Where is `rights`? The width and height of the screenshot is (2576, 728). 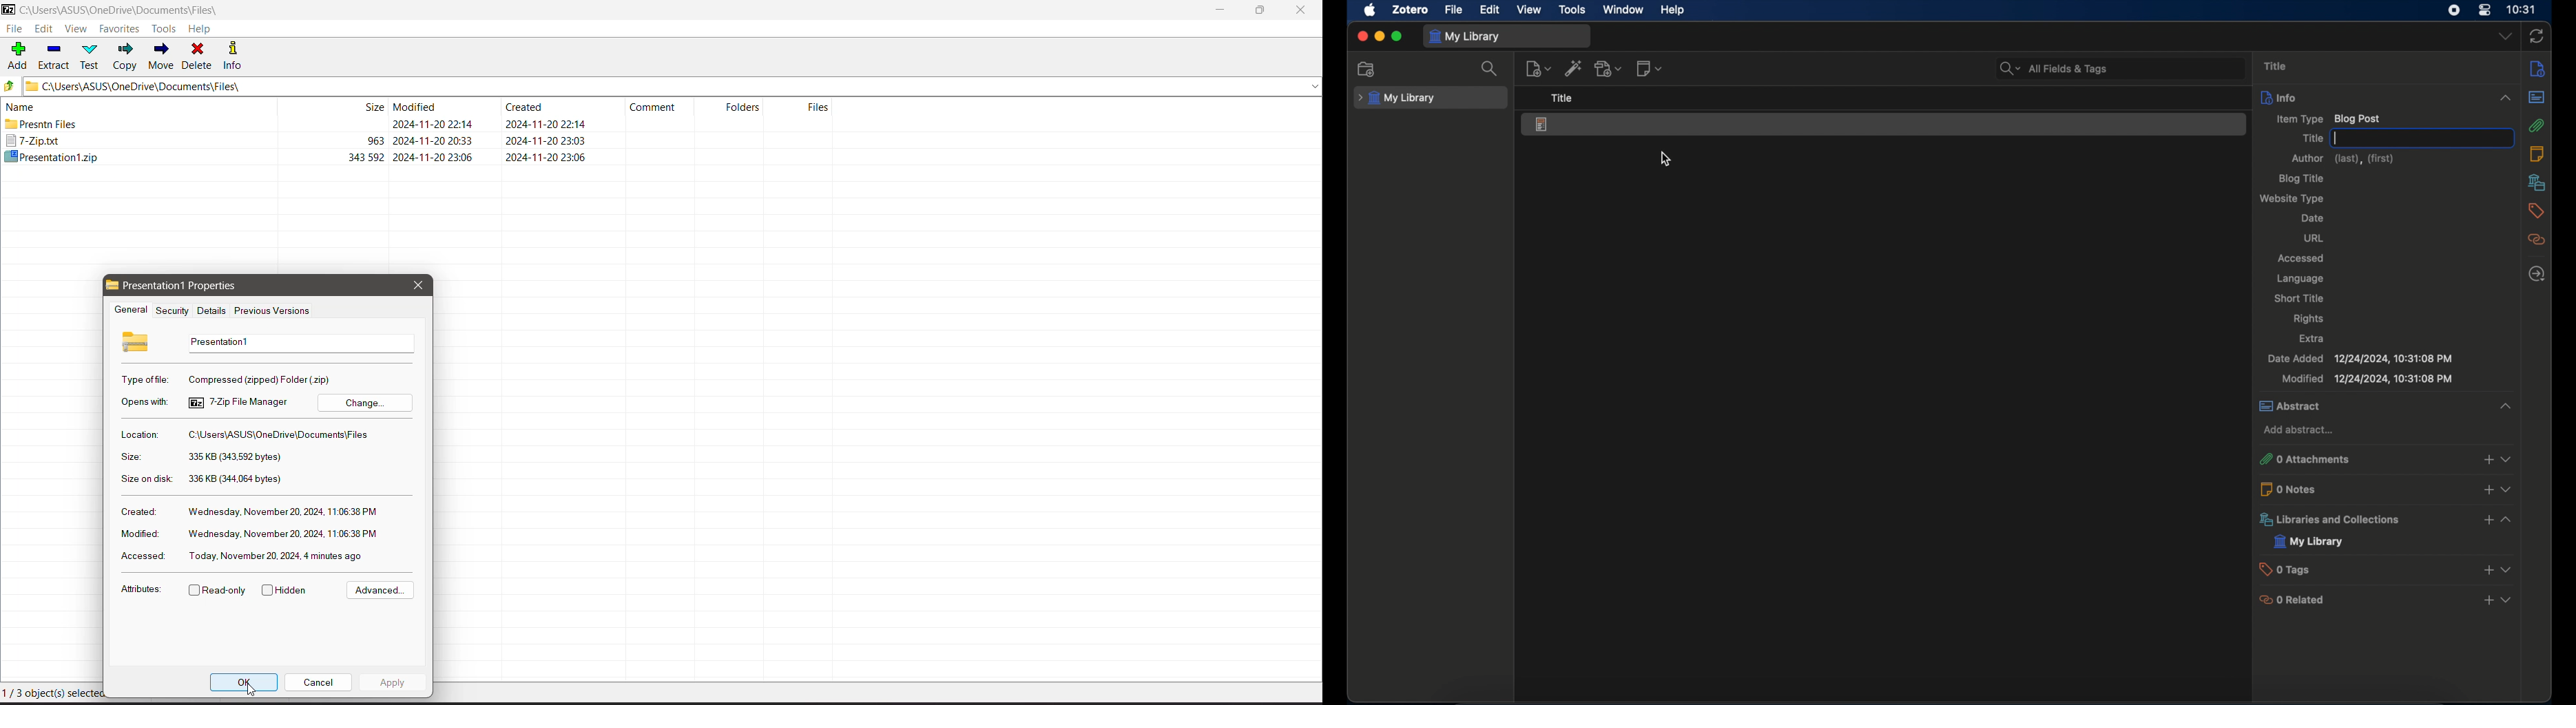
rights is located at coordinates (2309, 319).